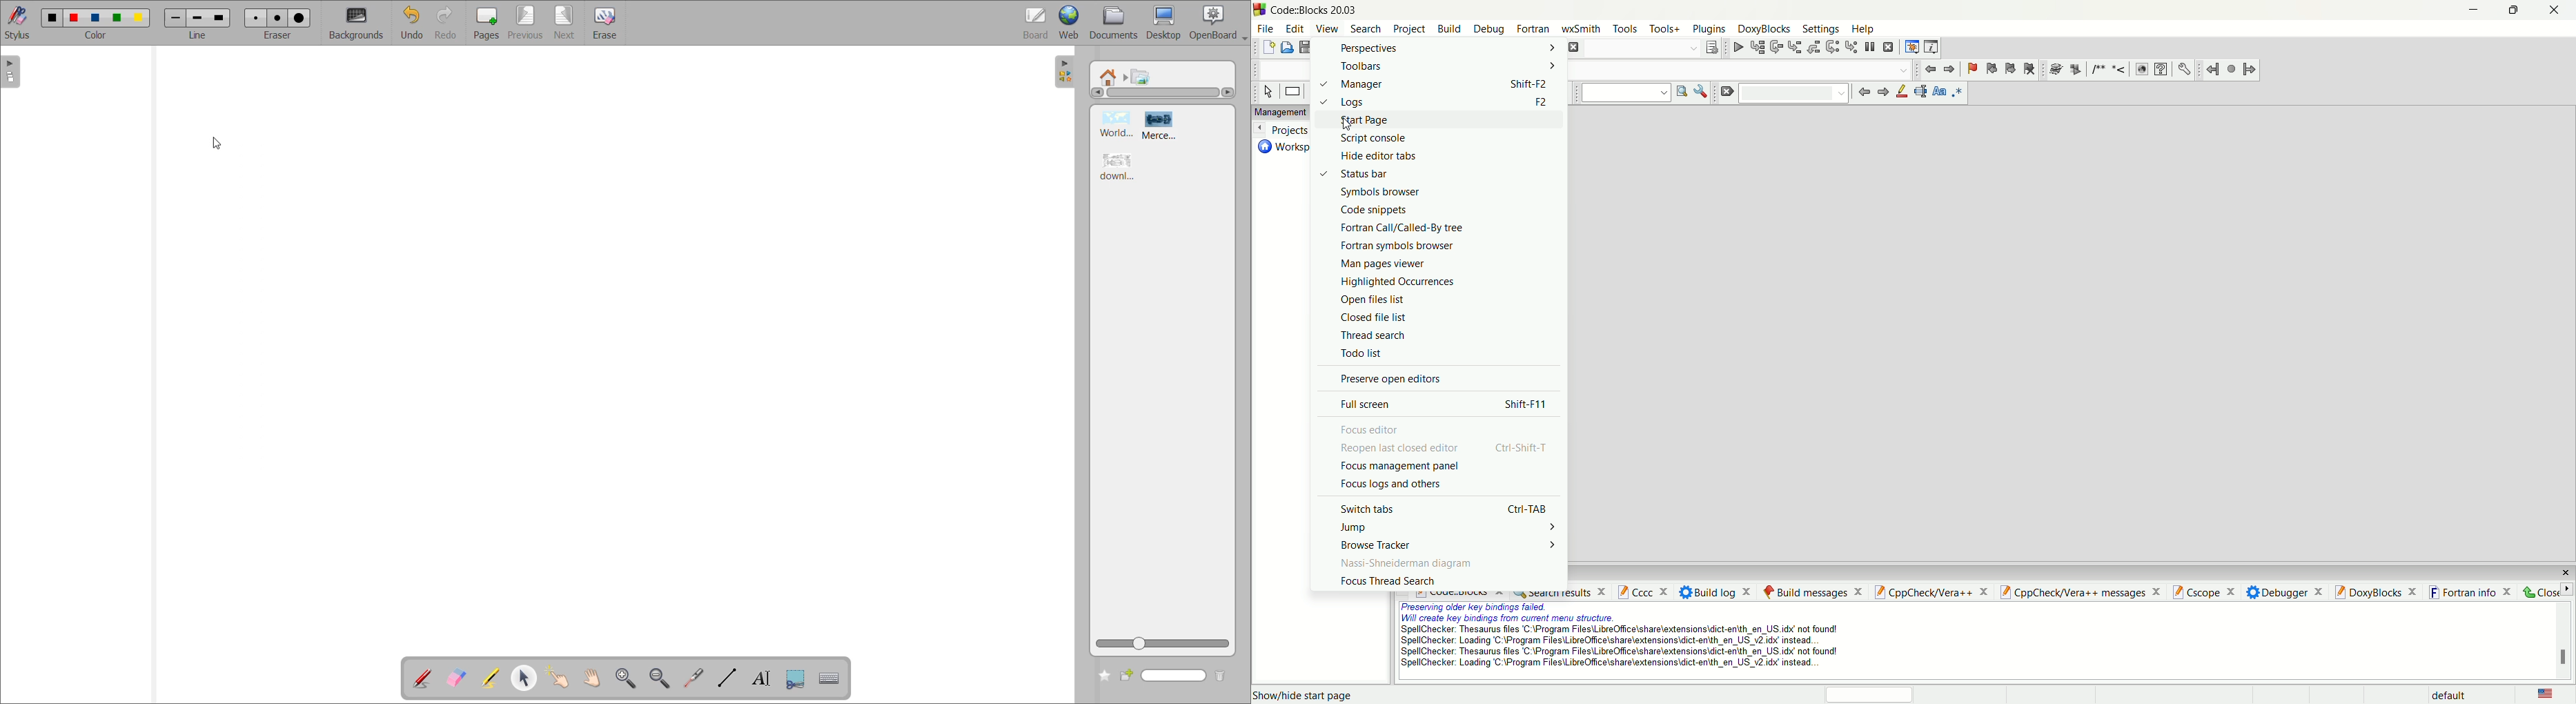 The width and height of the screenshot is (2576, 728). What do you see at coordinates (1736, 49) in the screenshot?
I see `debug` at bounding box center [1736, 49].